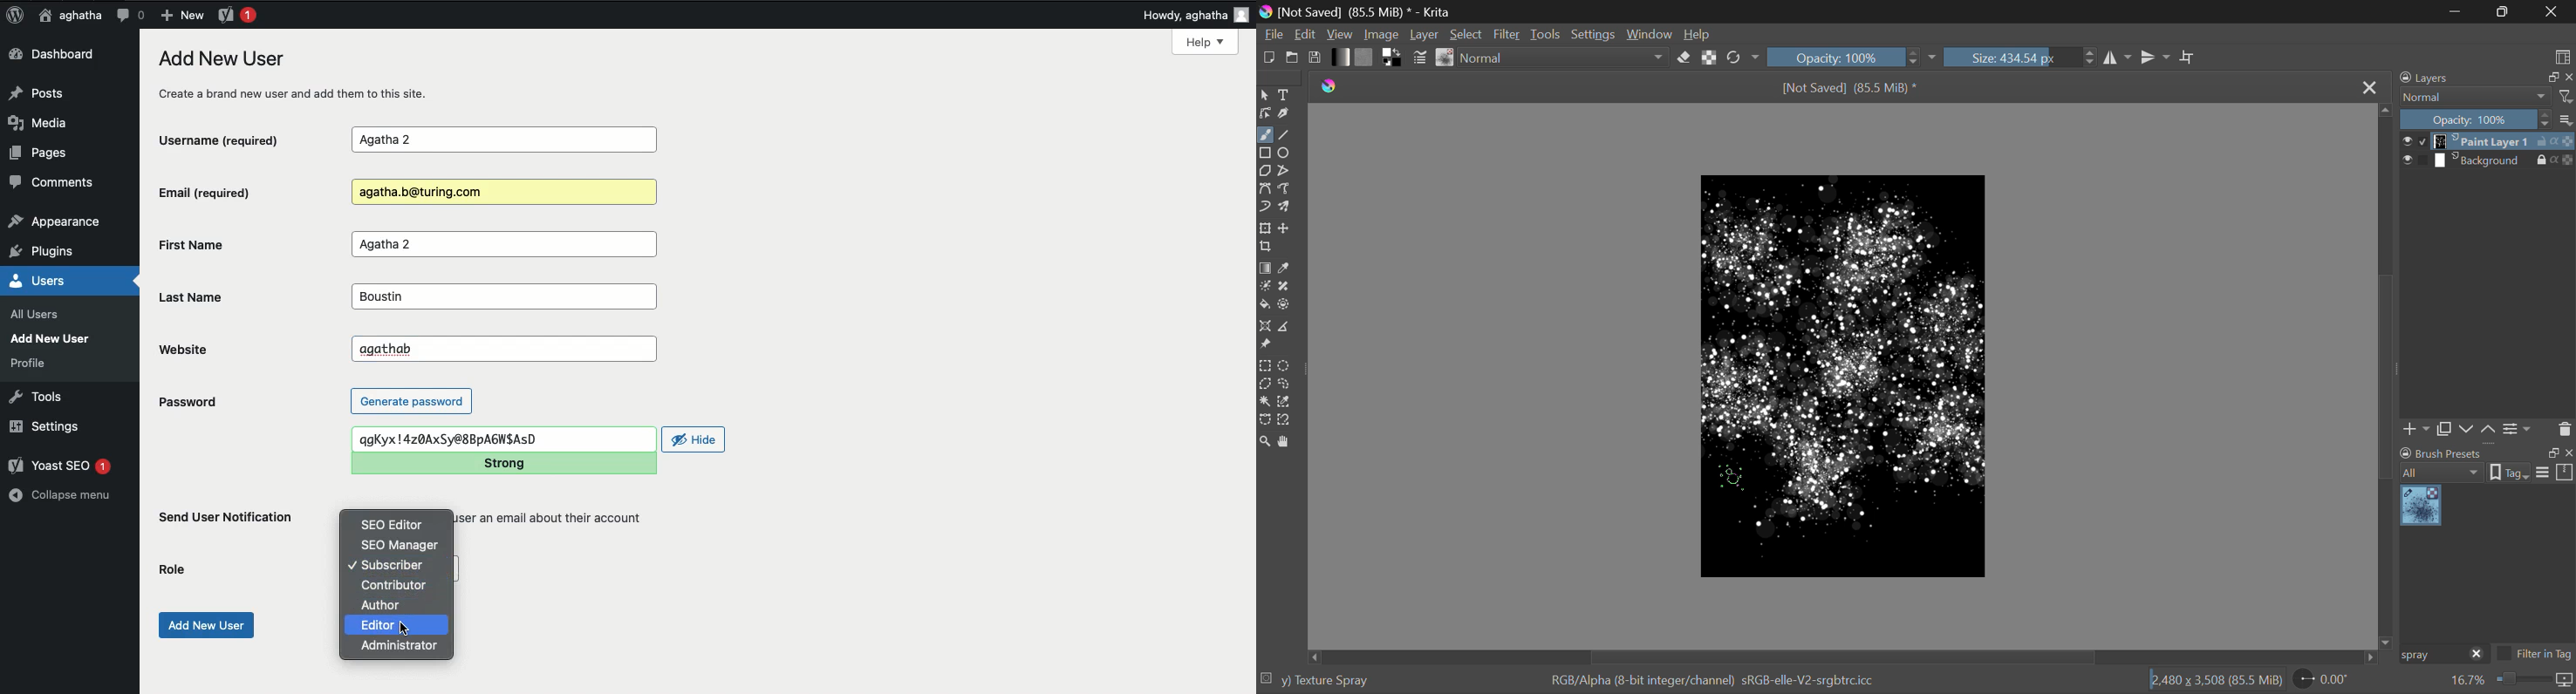  What do you see at coordinates (1284, 136) in the screenshot?
I see `Line` at bounding box center [1284, 136].